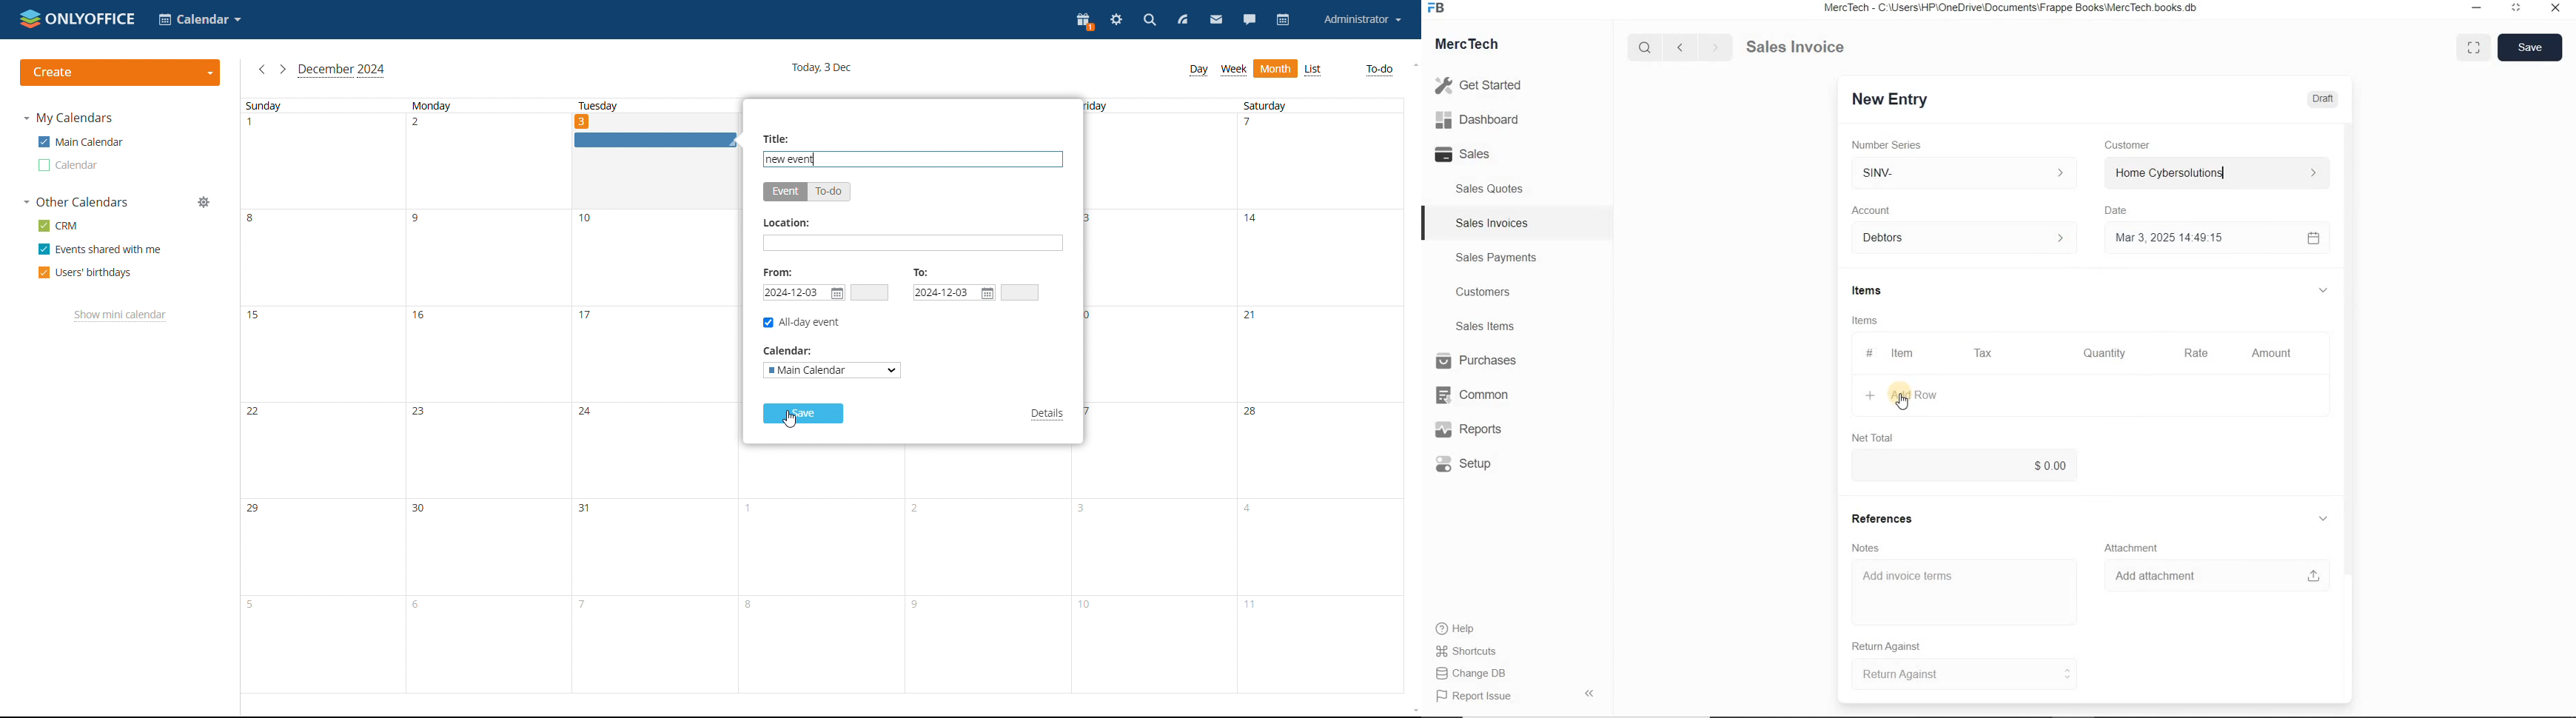 Image resolution: width=2576 pixels, height=728 pixels. Describe the element at coordinates (1797, 48) in the screenshot. I see `Sales Invoice` at that location.